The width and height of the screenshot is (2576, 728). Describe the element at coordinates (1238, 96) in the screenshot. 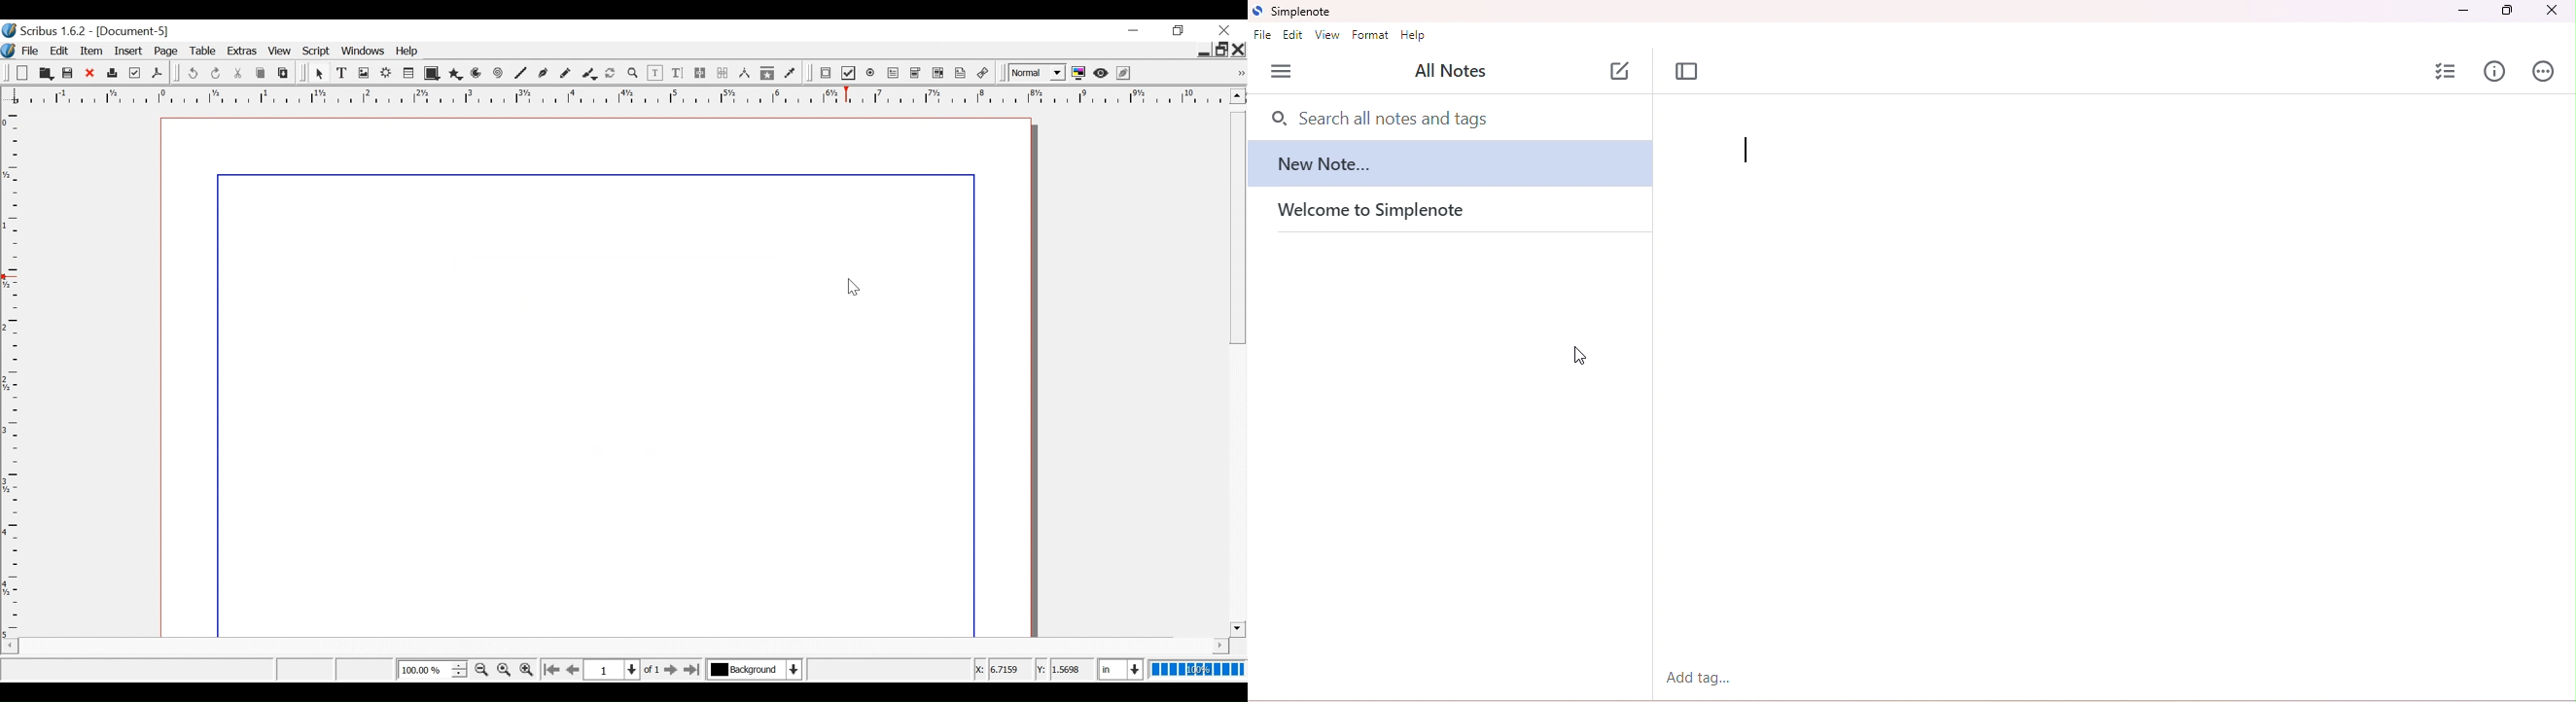

I see `Scroll up` at that location.